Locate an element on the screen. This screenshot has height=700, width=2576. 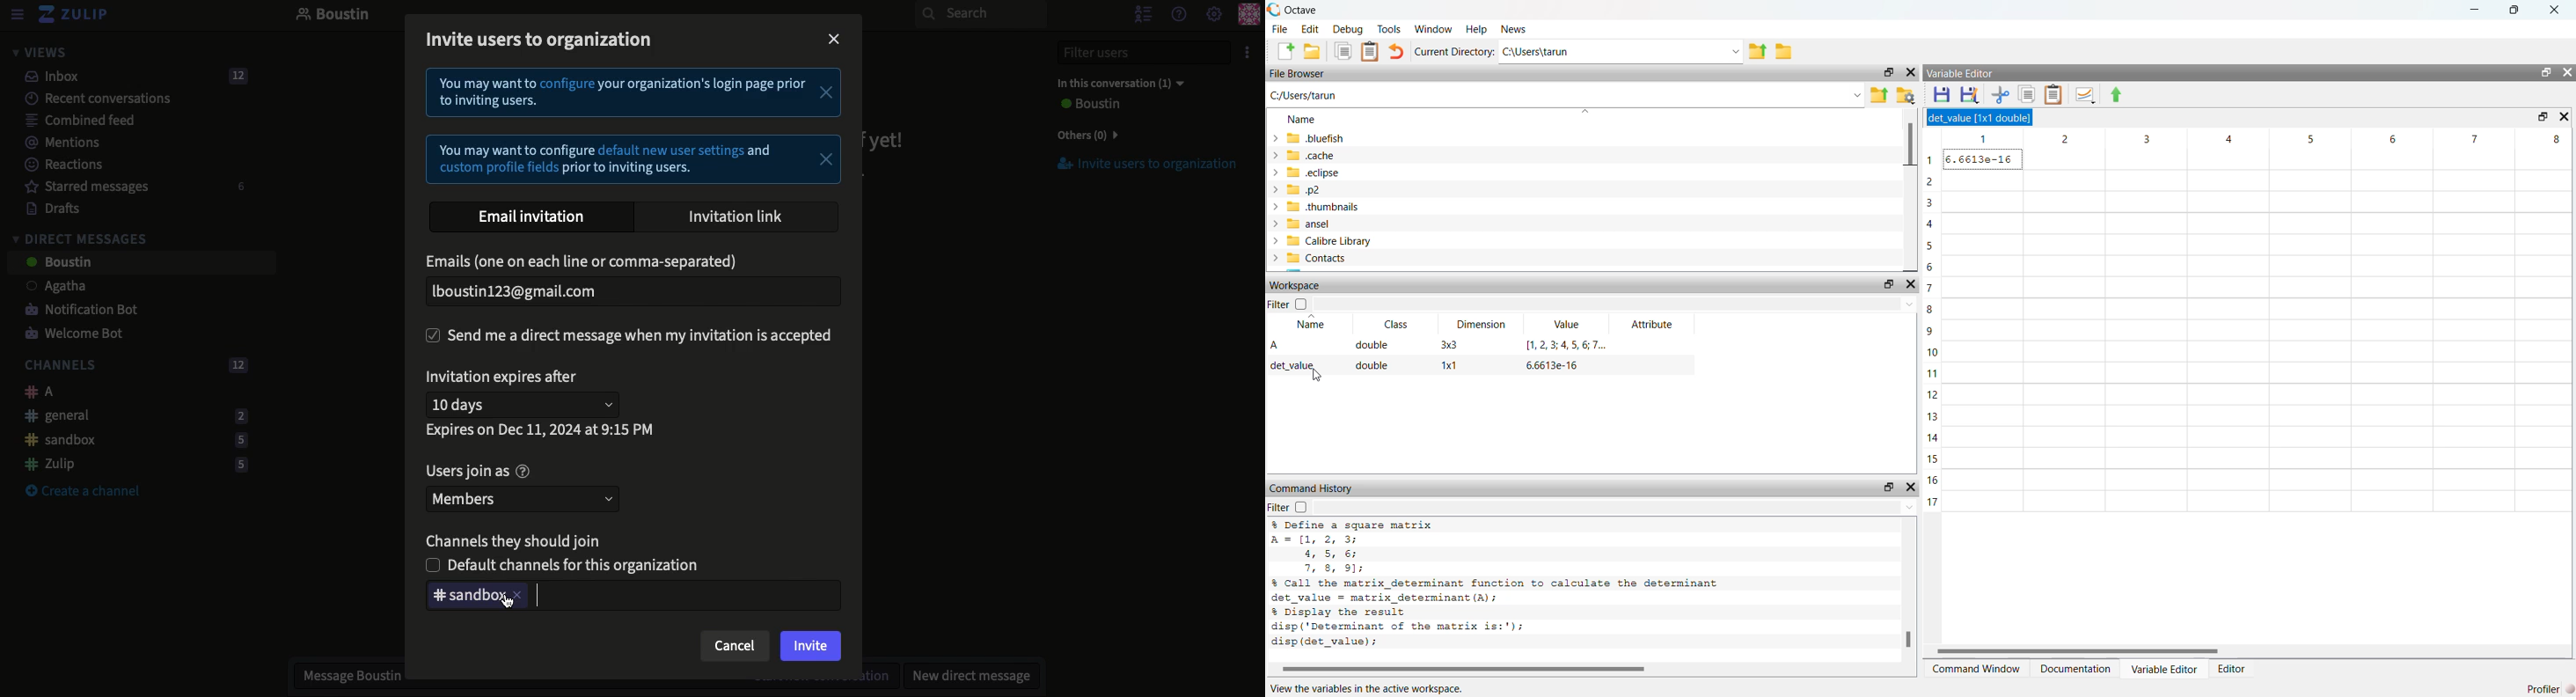
Unselected is located at coordinates (569, 565).